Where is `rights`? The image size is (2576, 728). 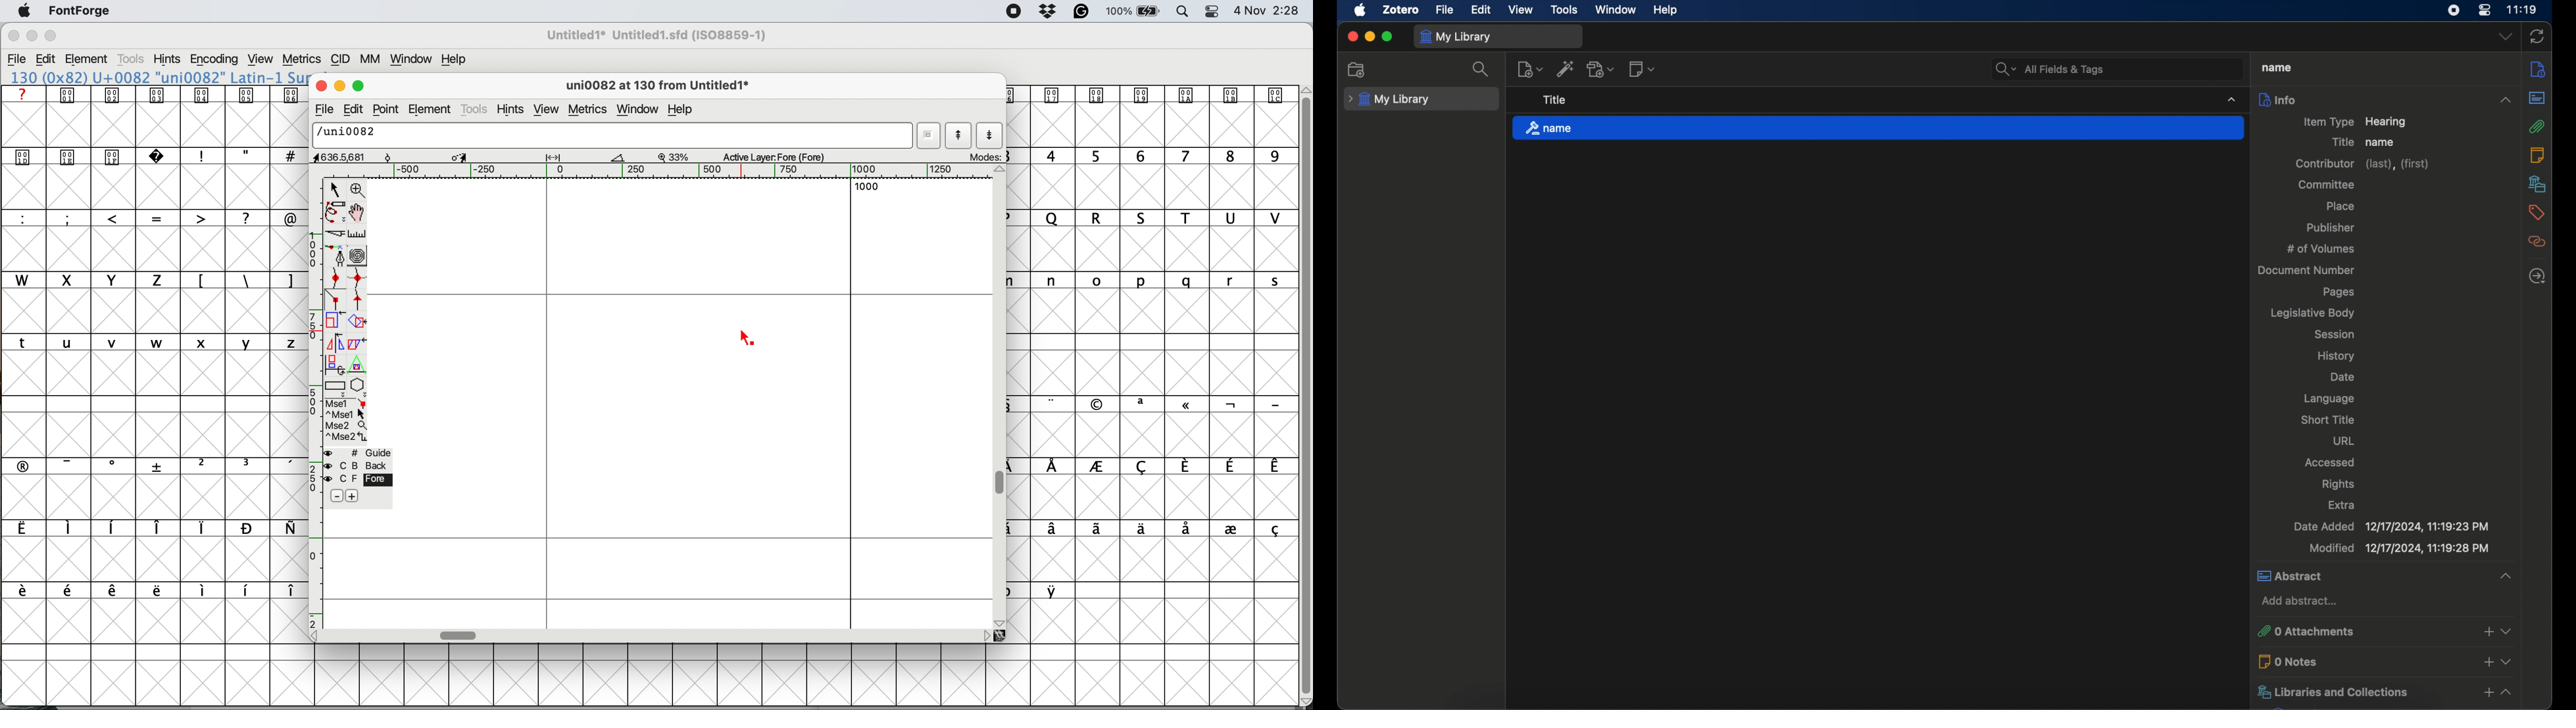 rights is located at coordinates (2339, 485).